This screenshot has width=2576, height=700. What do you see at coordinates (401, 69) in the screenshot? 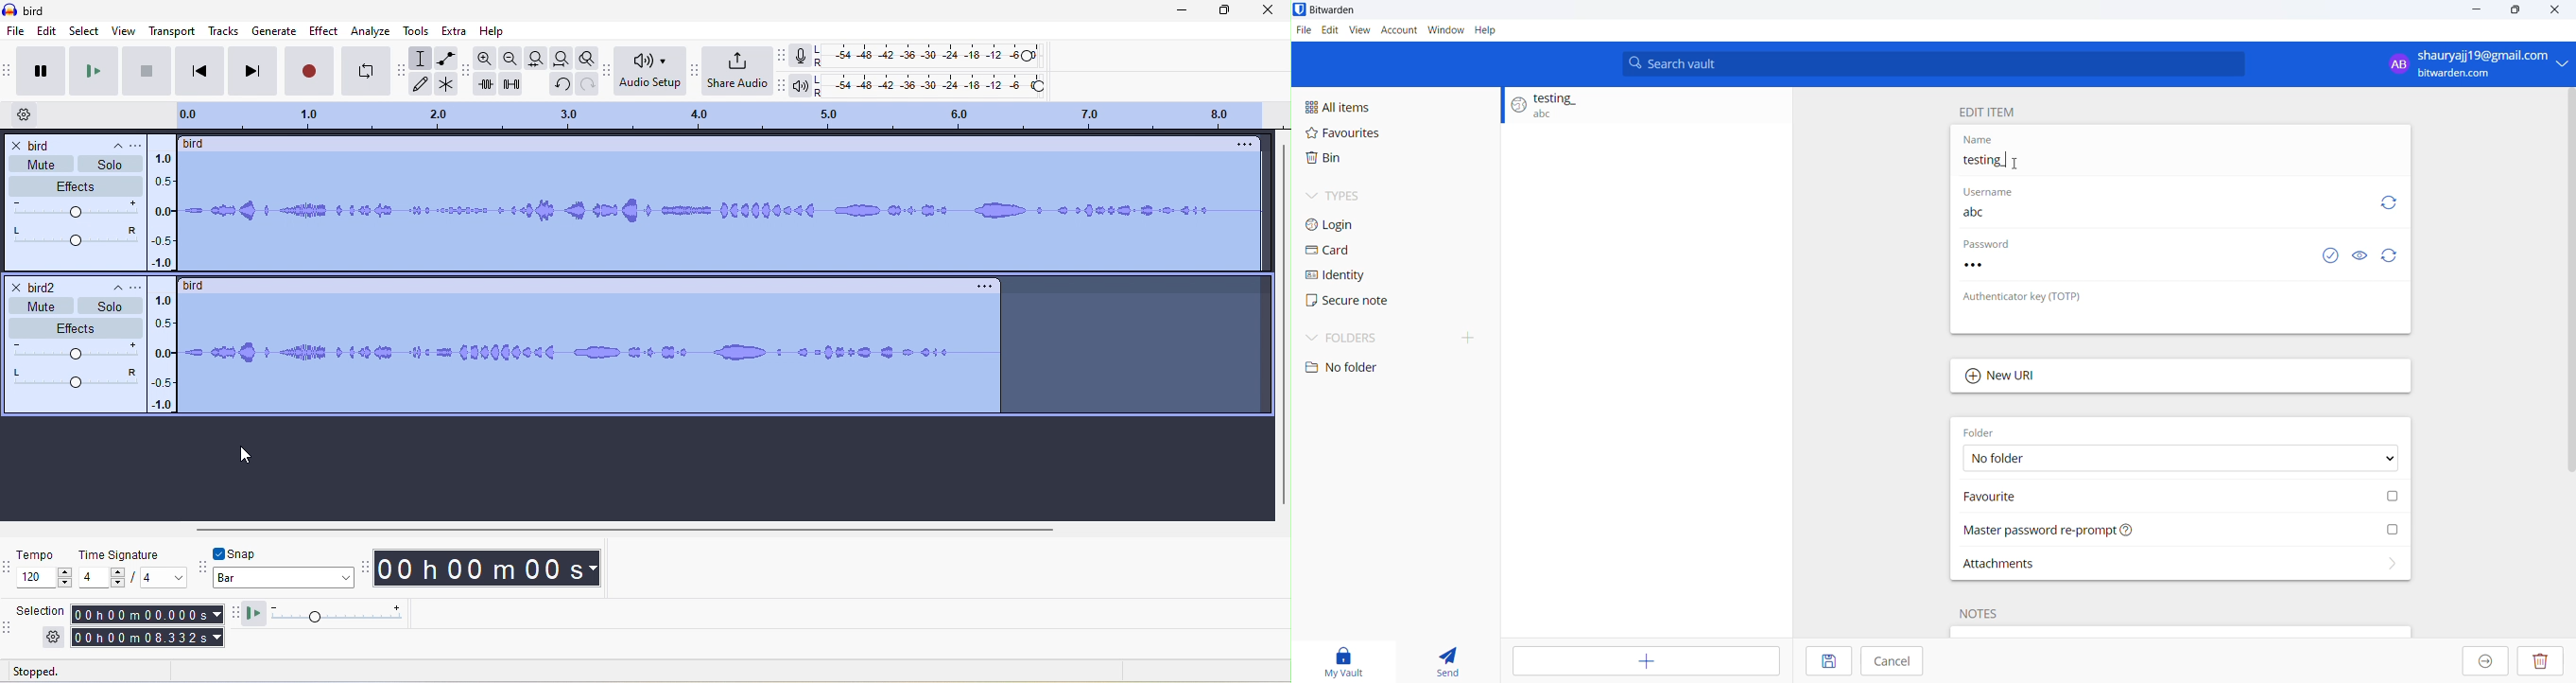
I see `audacity tools toolbar` at bounding box center [401, 69].